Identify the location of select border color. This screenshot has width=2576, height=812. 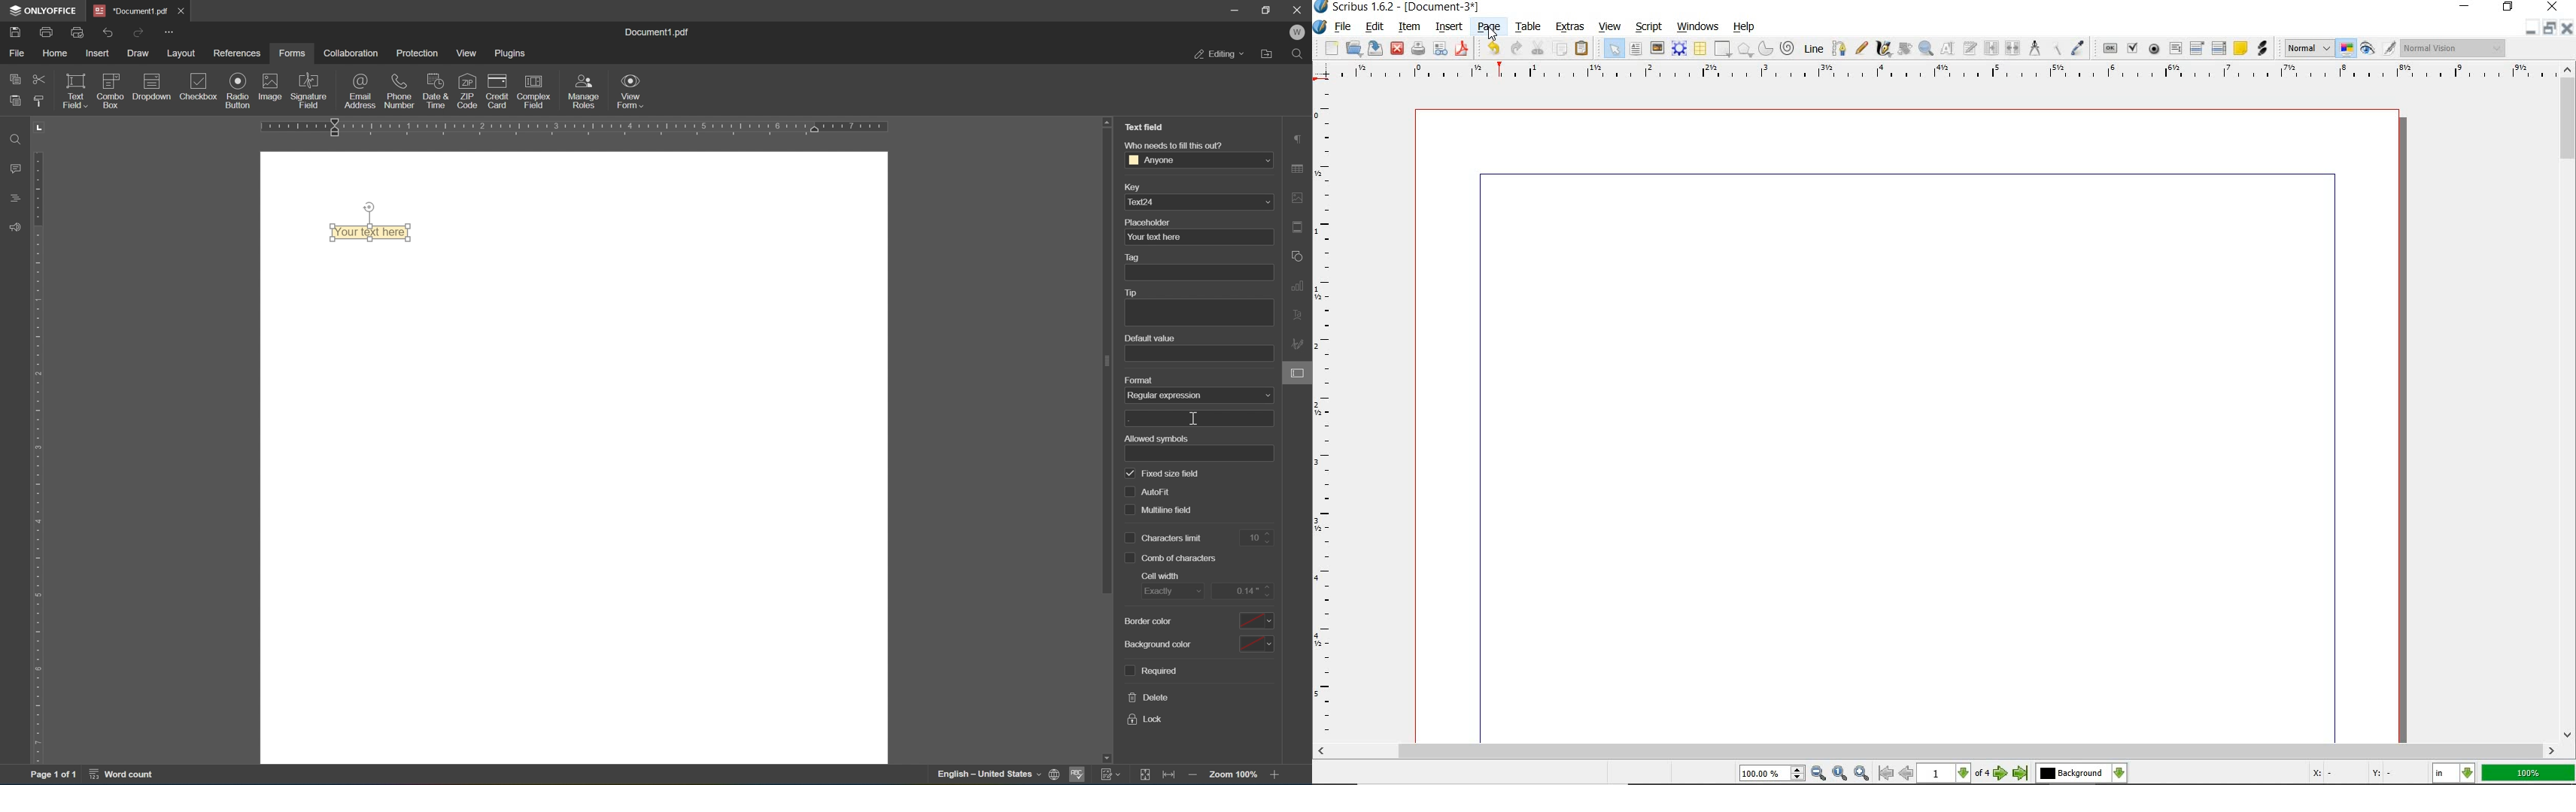
(1255, 620).